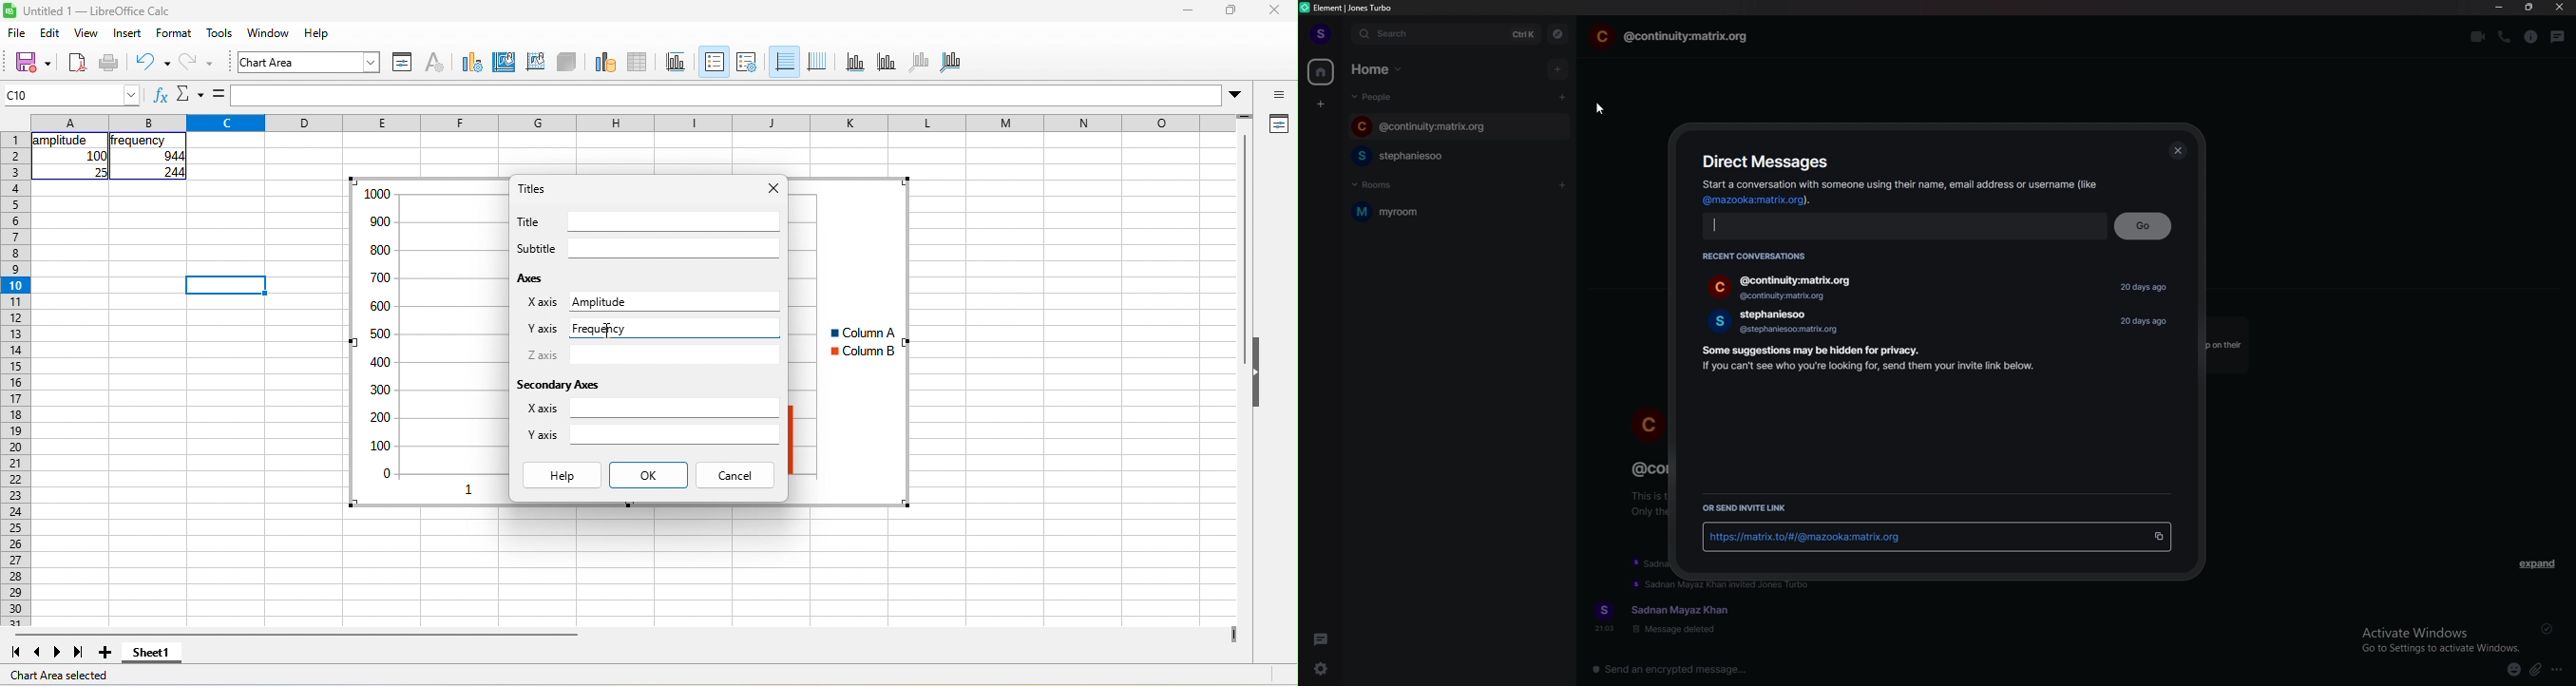 This screenshot has width=2576, height=700. I want to click on emoji, so click(2515, 671).